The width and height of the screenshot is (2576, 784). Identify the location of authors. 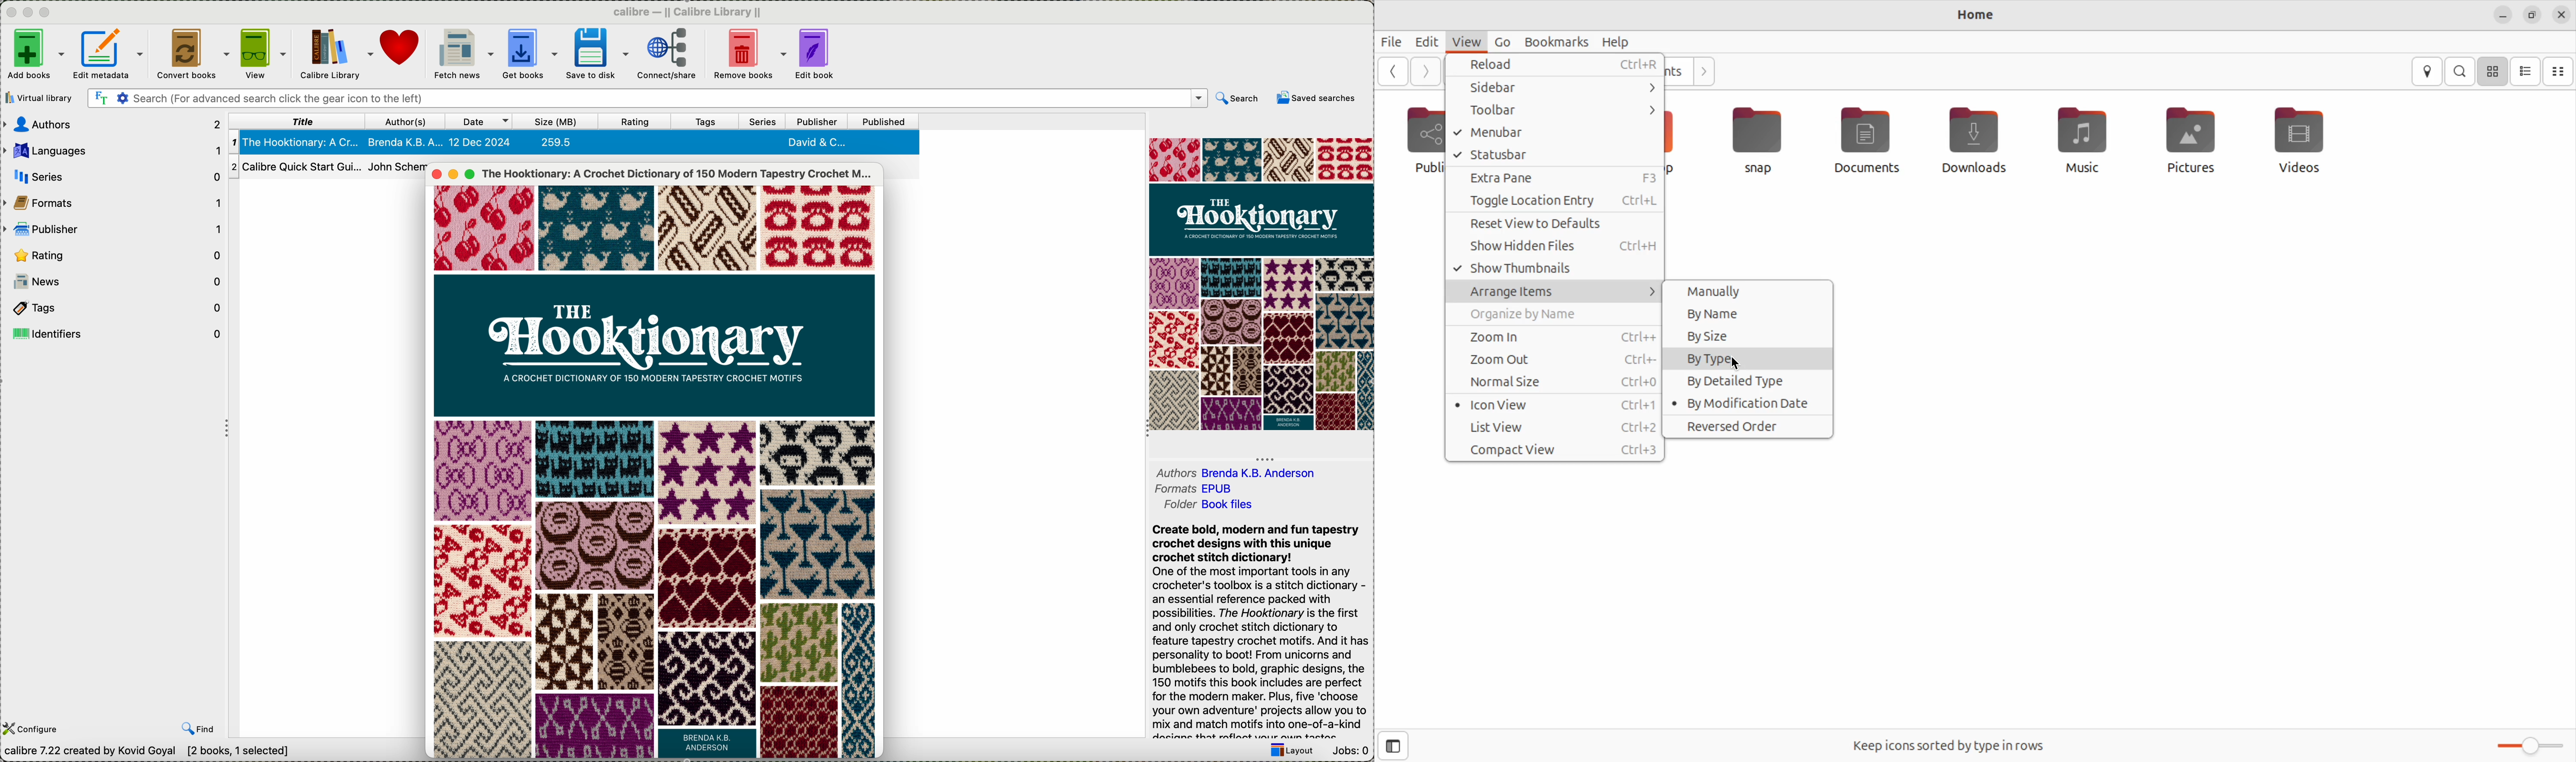
(112, 125).